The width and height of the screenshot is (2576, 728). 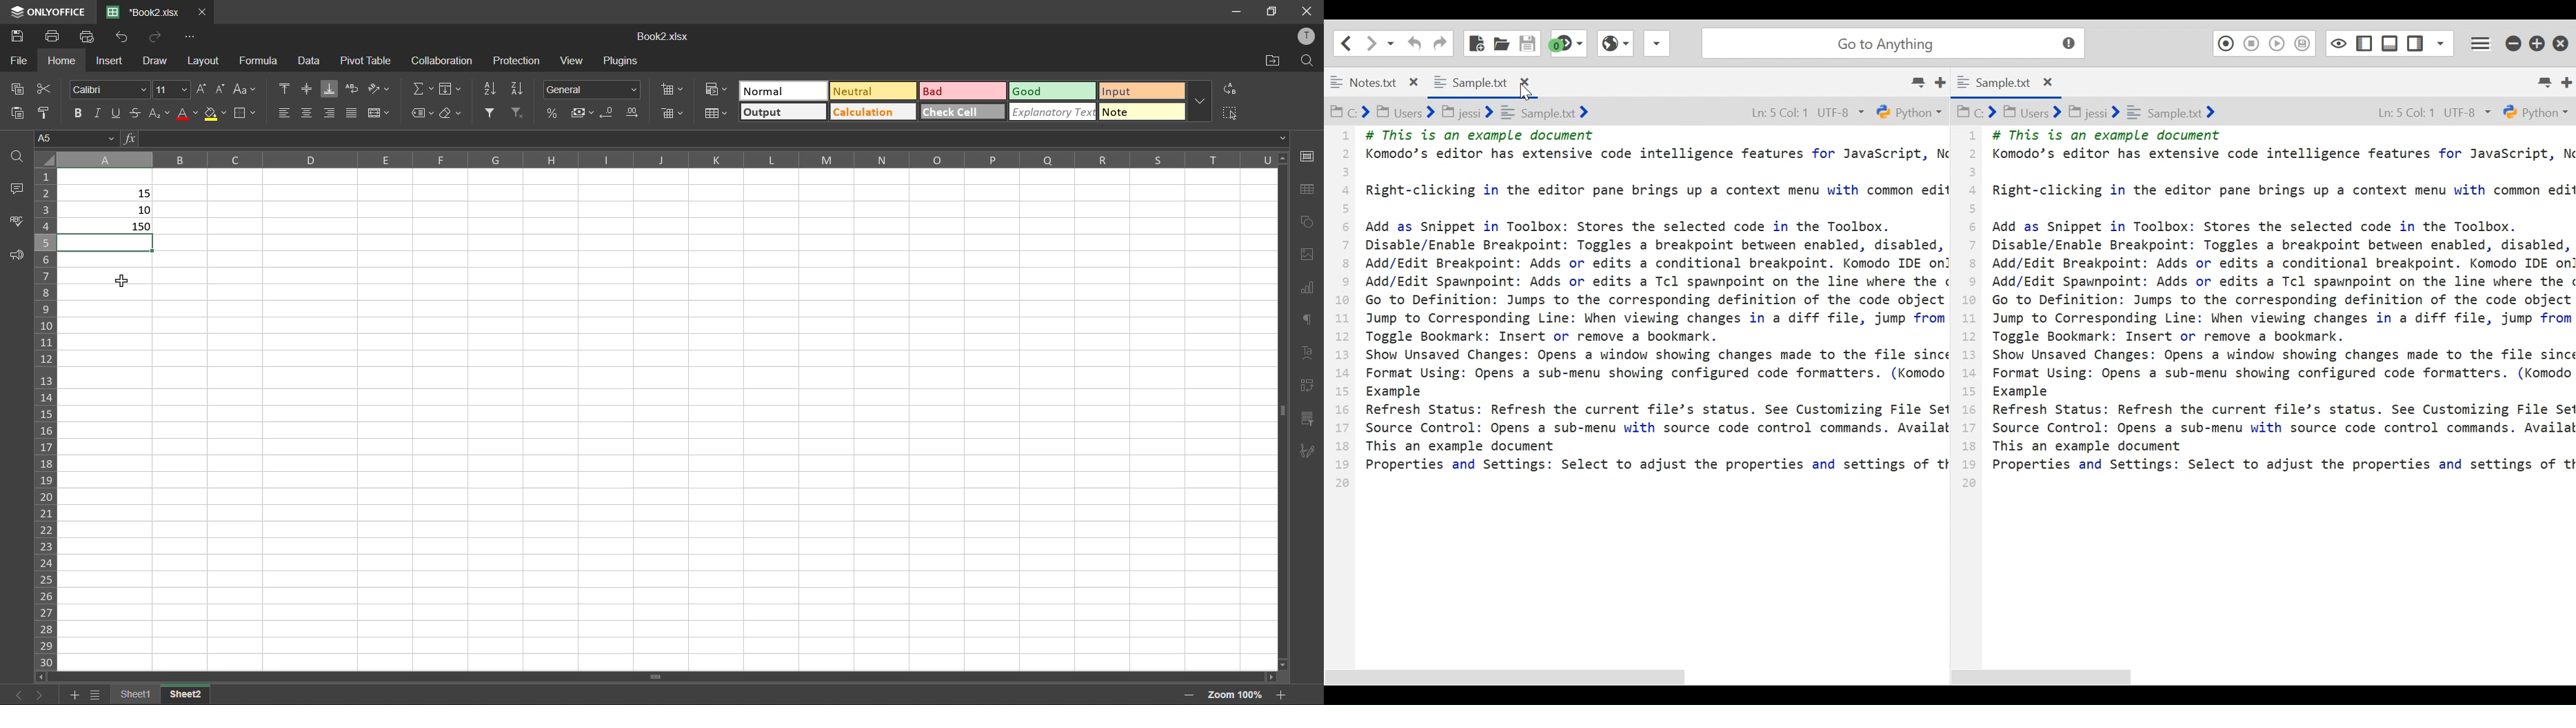 What do you see at coordinates (1307, 59) in the screenshot?
I see `find` at bounding box center [1307, 59].